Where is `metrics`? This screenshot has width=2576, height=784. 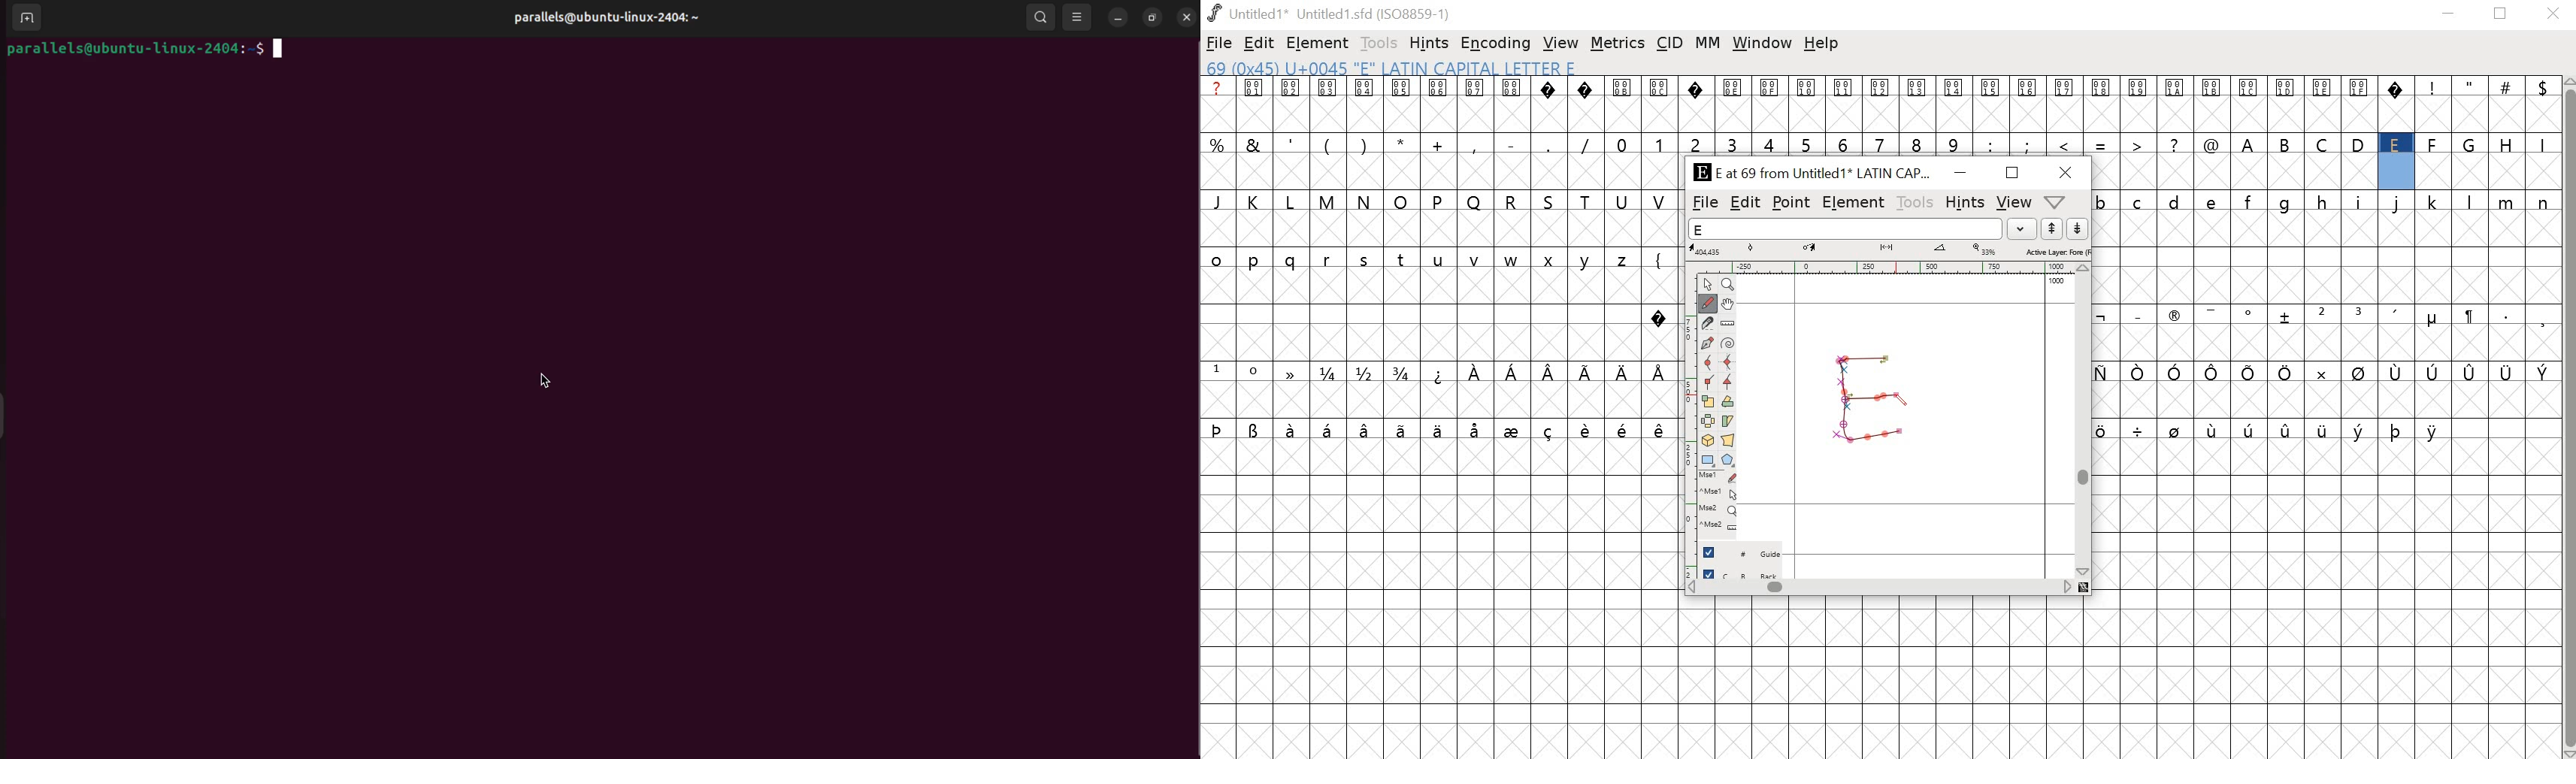 metrics is located at coordinates (1618, 45).